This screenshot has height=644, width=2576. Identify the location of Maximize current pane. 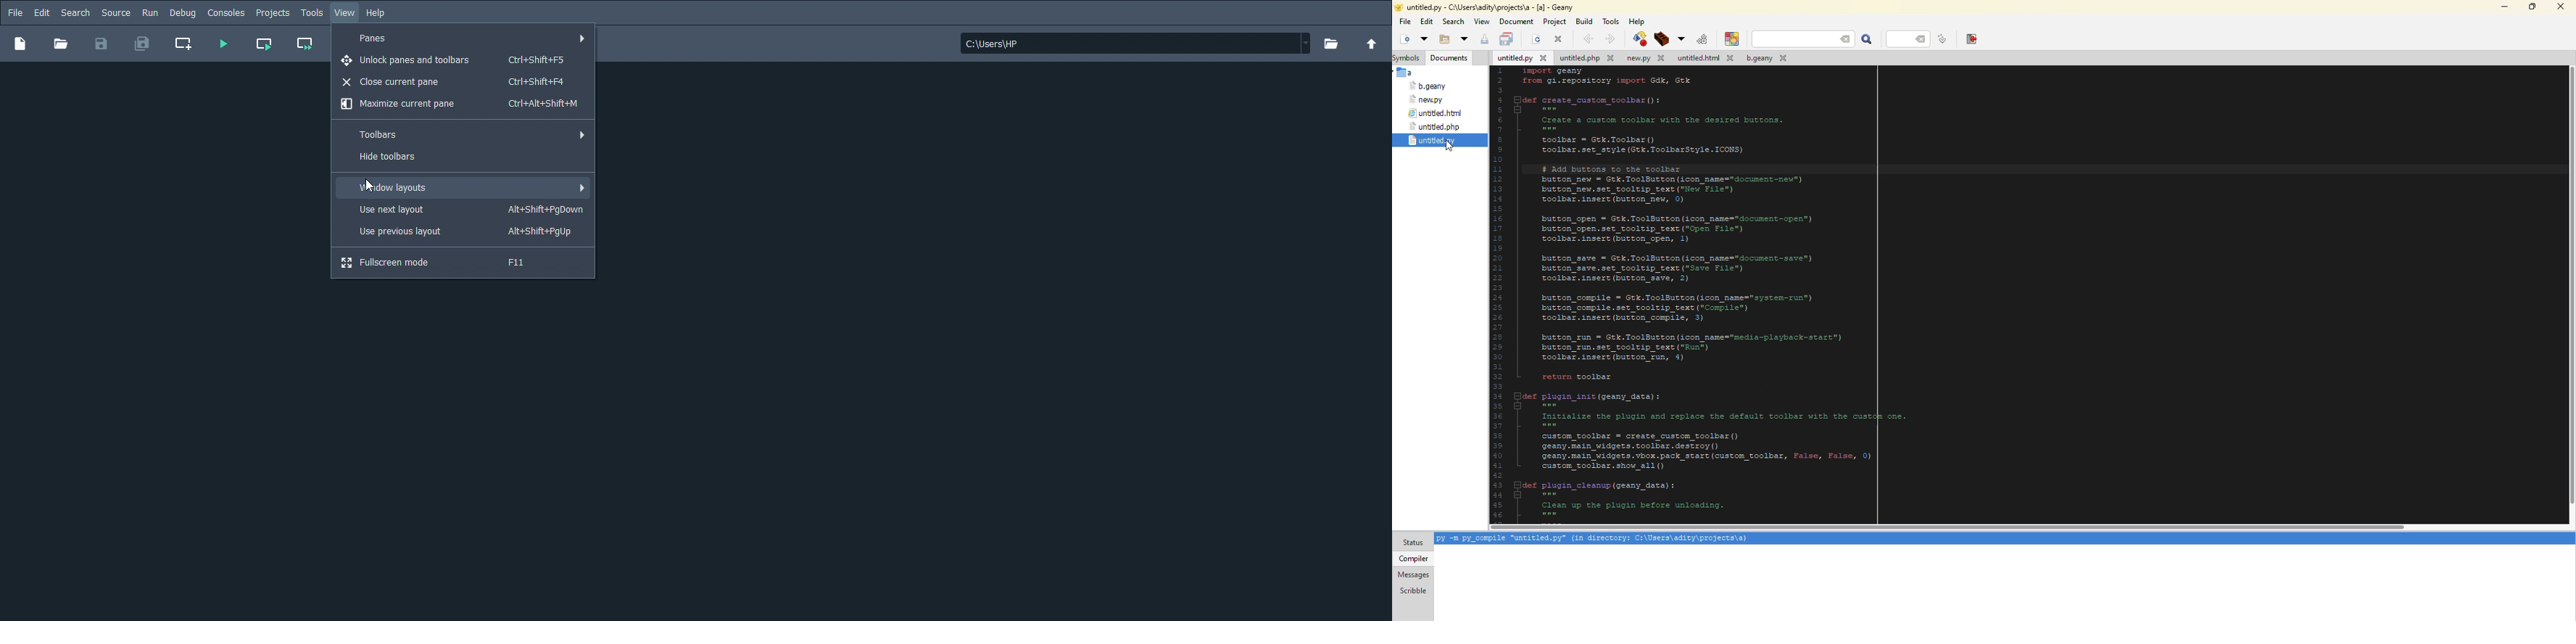
(460, 104).